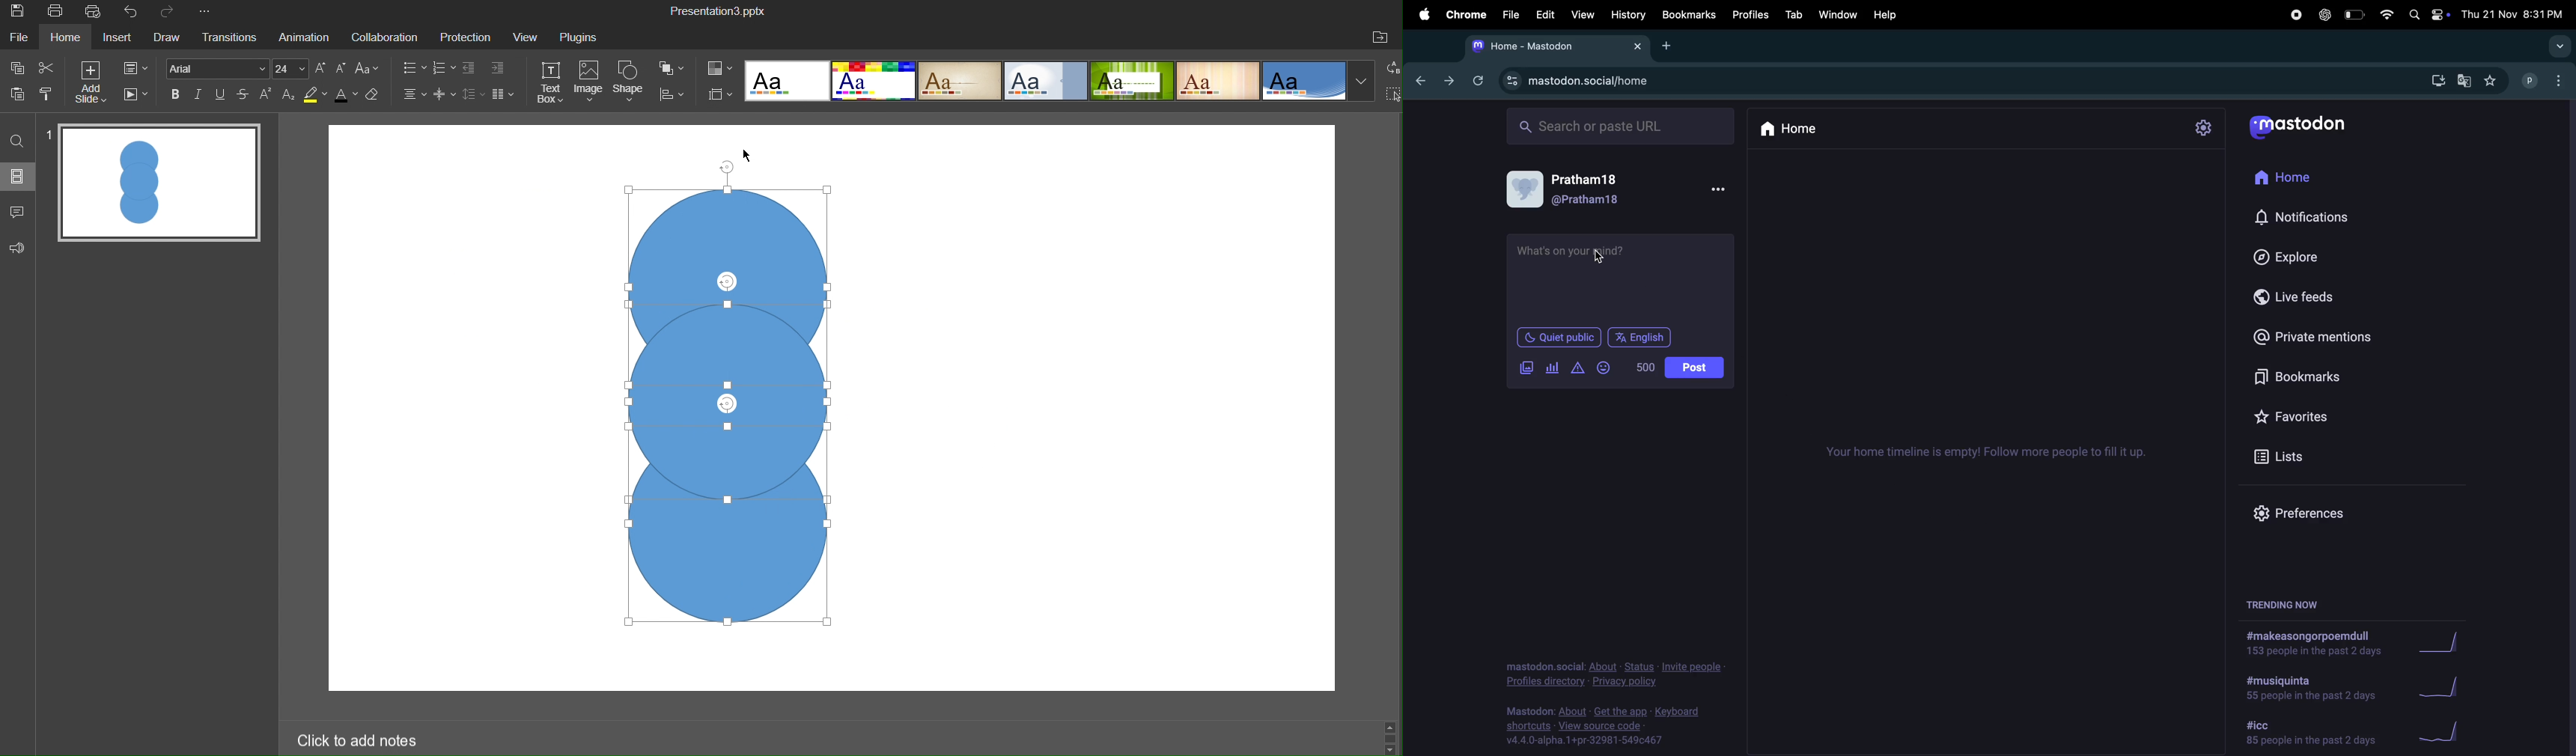  I want to click on Font size, so click(294, 68).